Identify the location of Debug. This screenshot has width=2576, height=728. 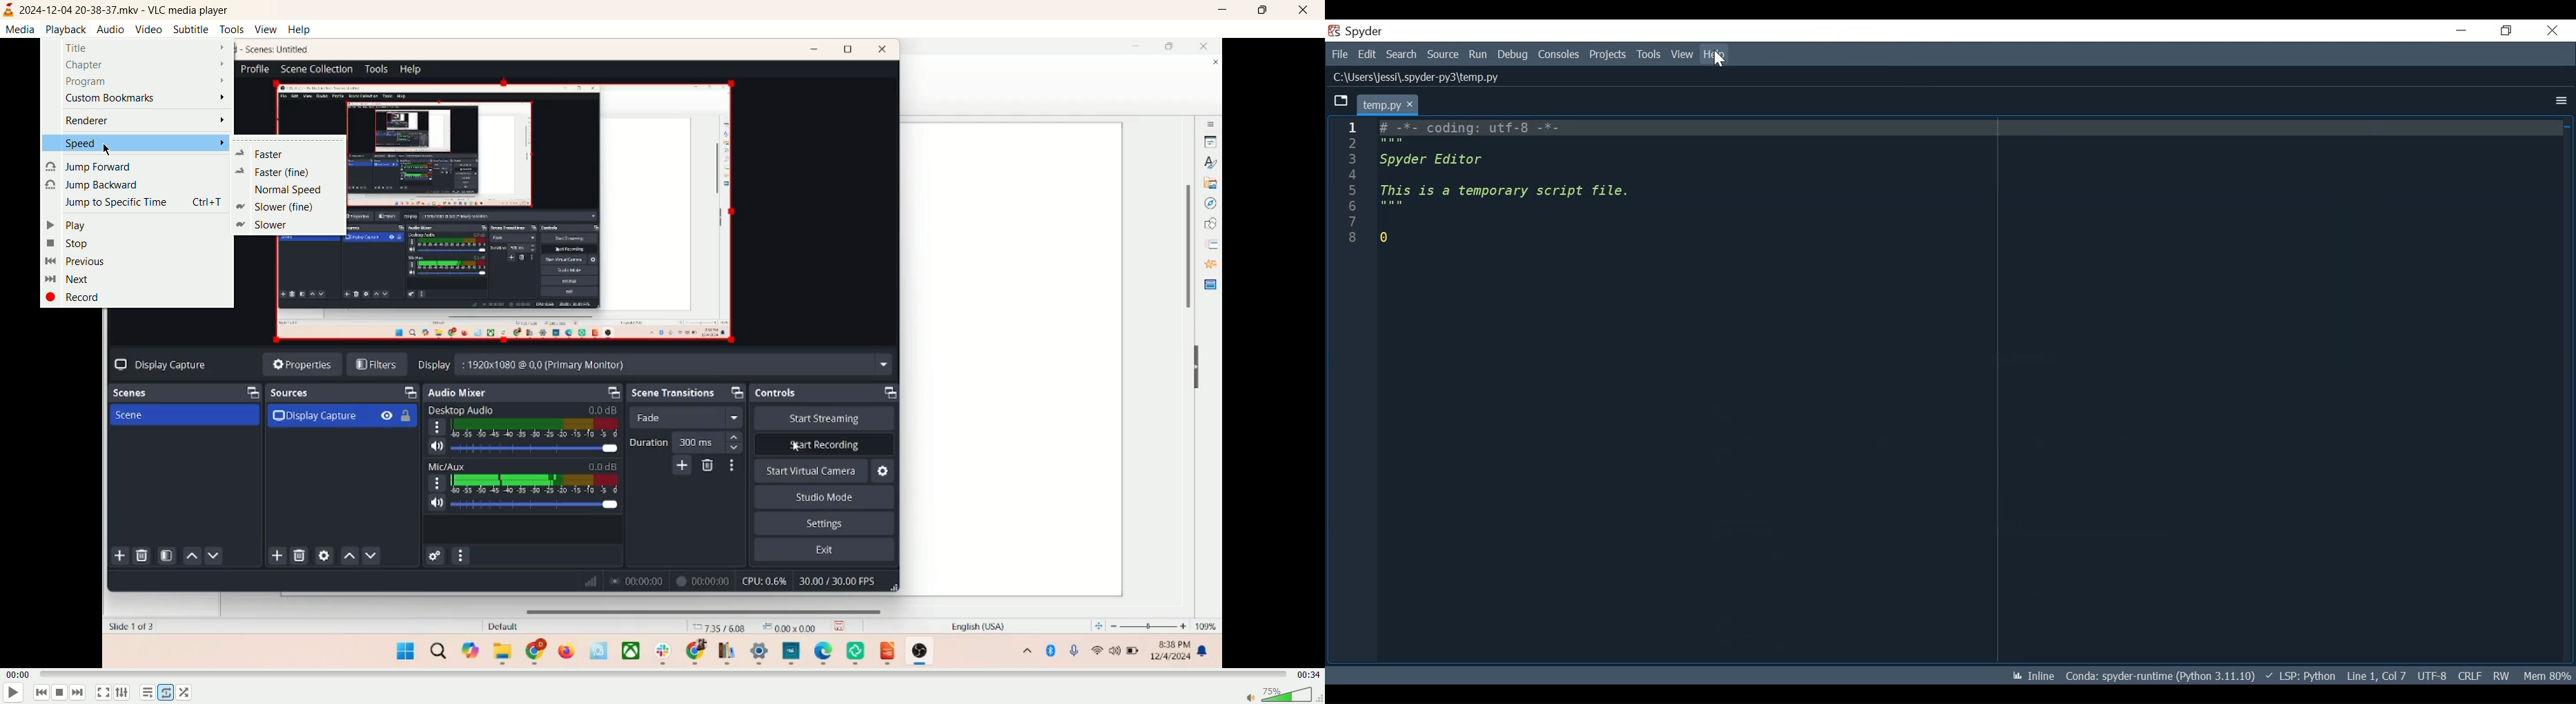
(1514, 55).